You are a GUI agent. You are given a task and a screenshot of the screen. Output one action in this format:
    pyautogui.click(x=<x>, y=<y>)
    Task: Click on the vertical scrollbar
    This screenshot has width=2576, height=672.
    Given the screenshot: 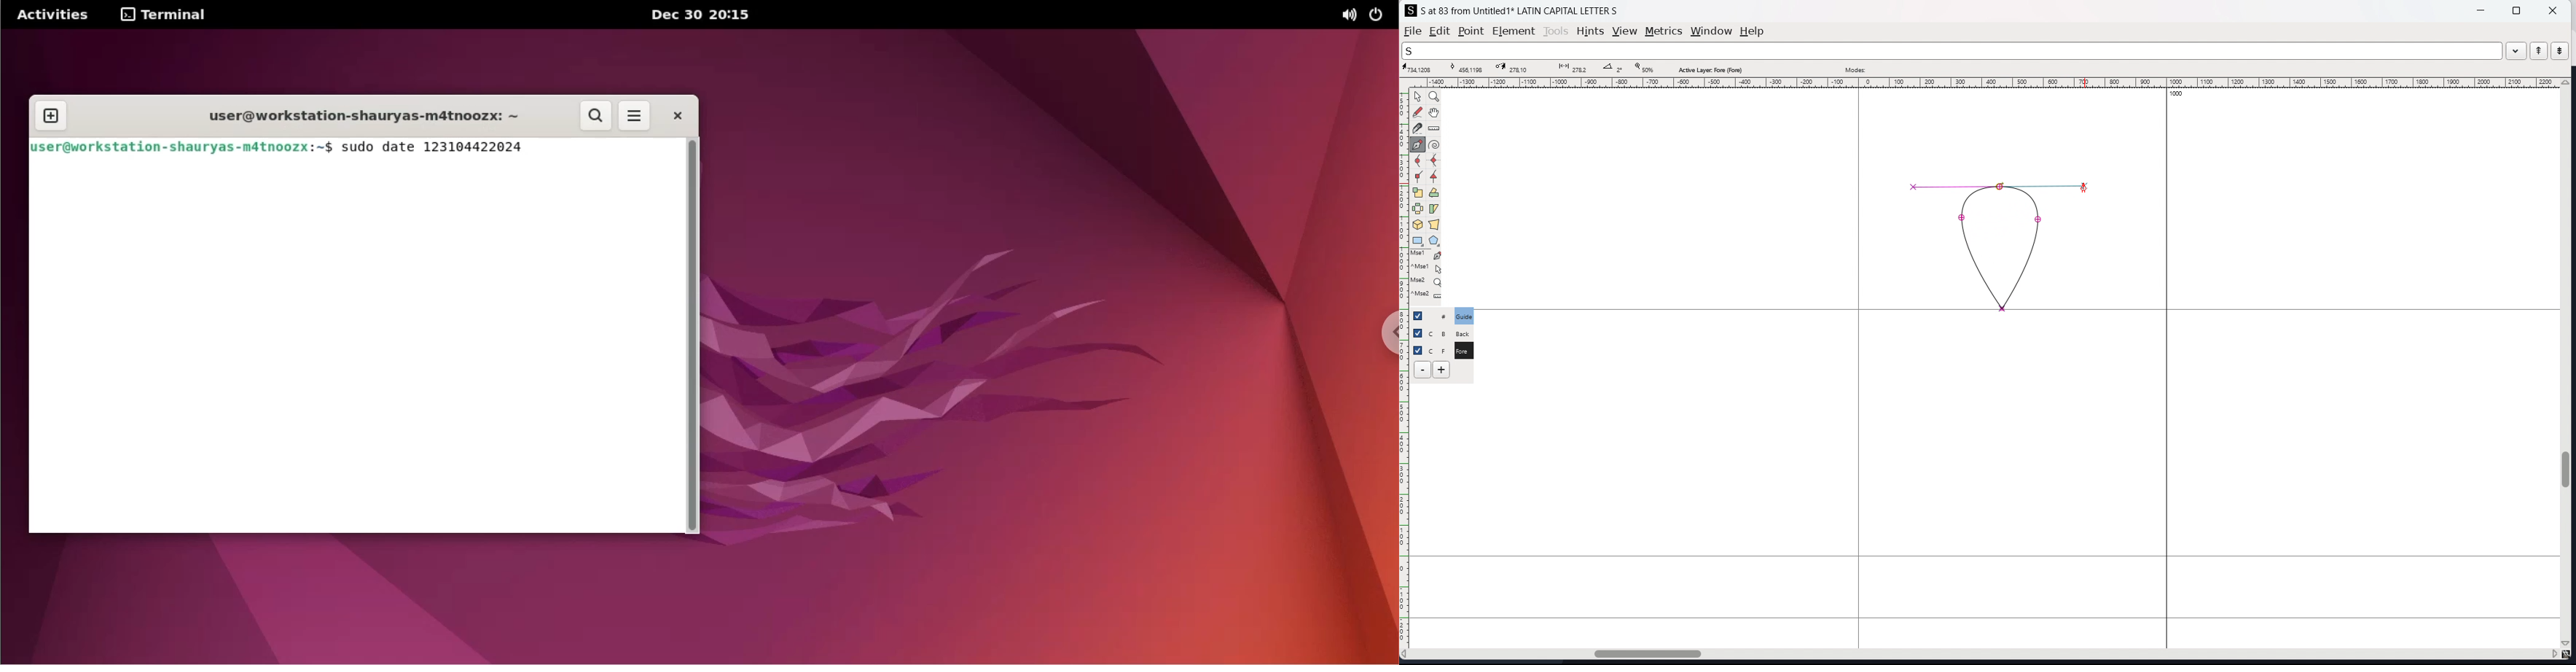 What is the action you would take?
    pyautogui.click(x=2569, y=364)
    